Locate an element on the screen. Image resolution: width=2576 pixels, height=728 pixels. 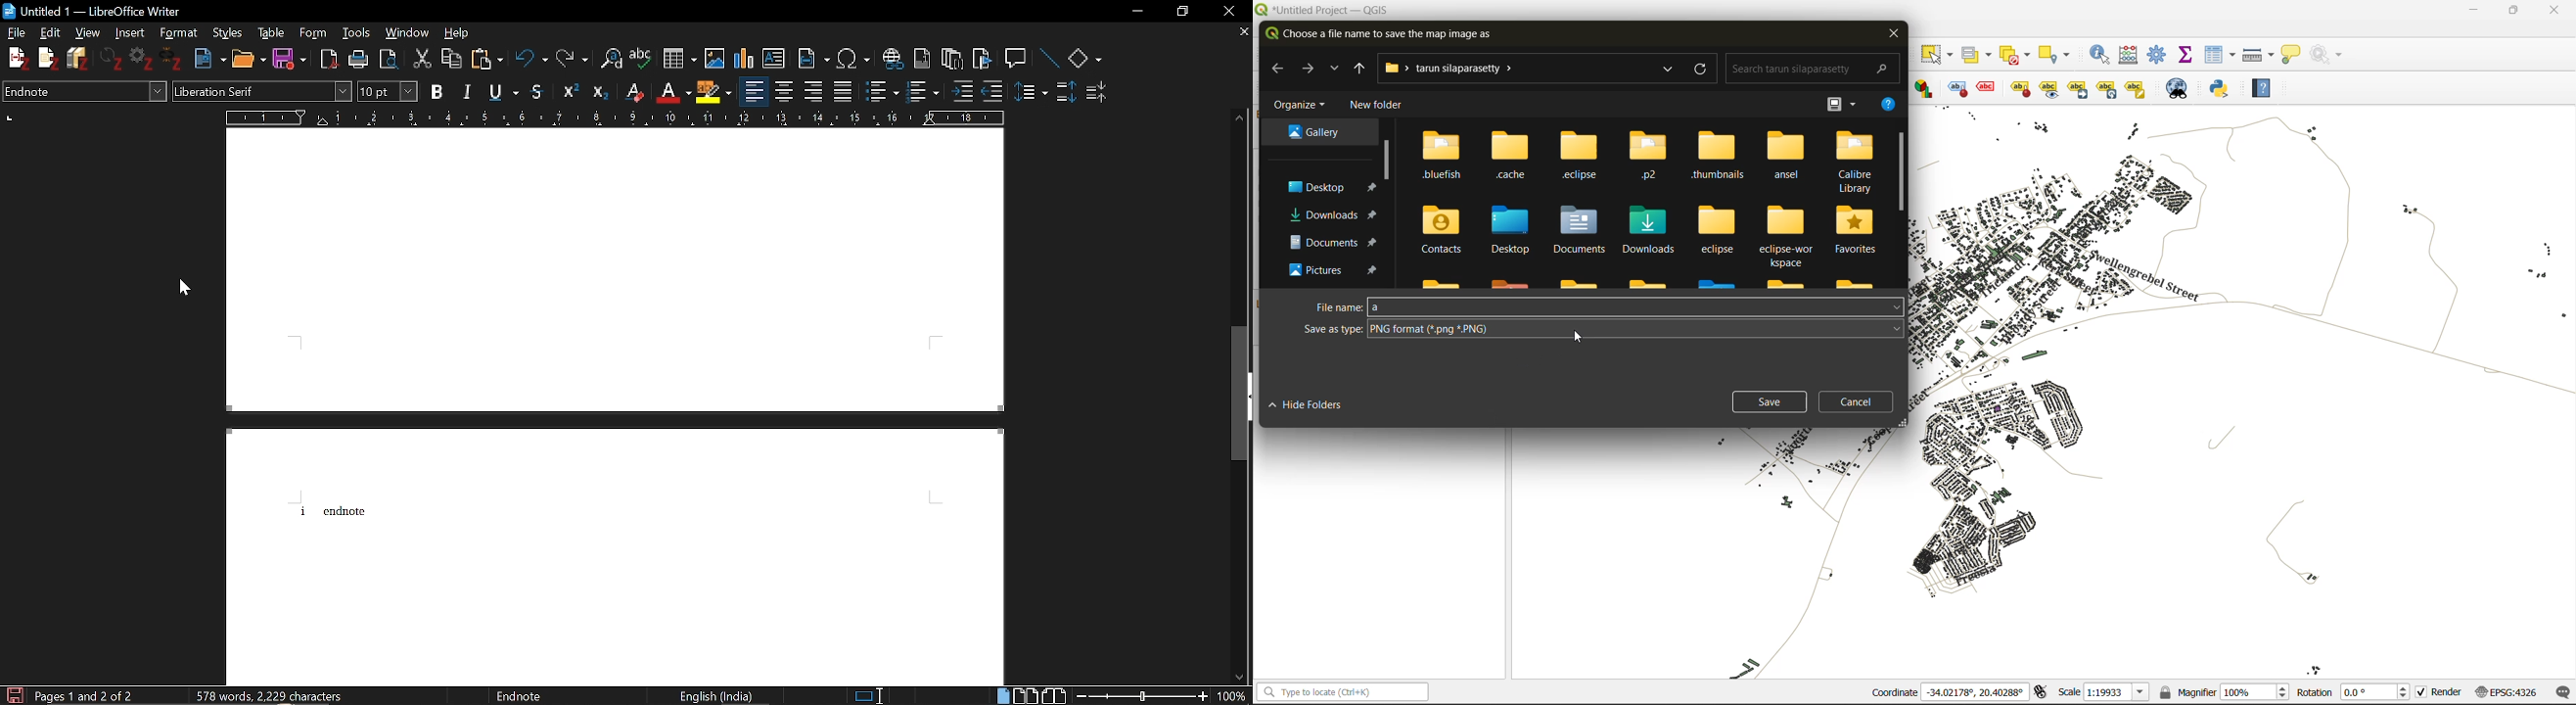
Book view is located at coordinates (1053, 696).